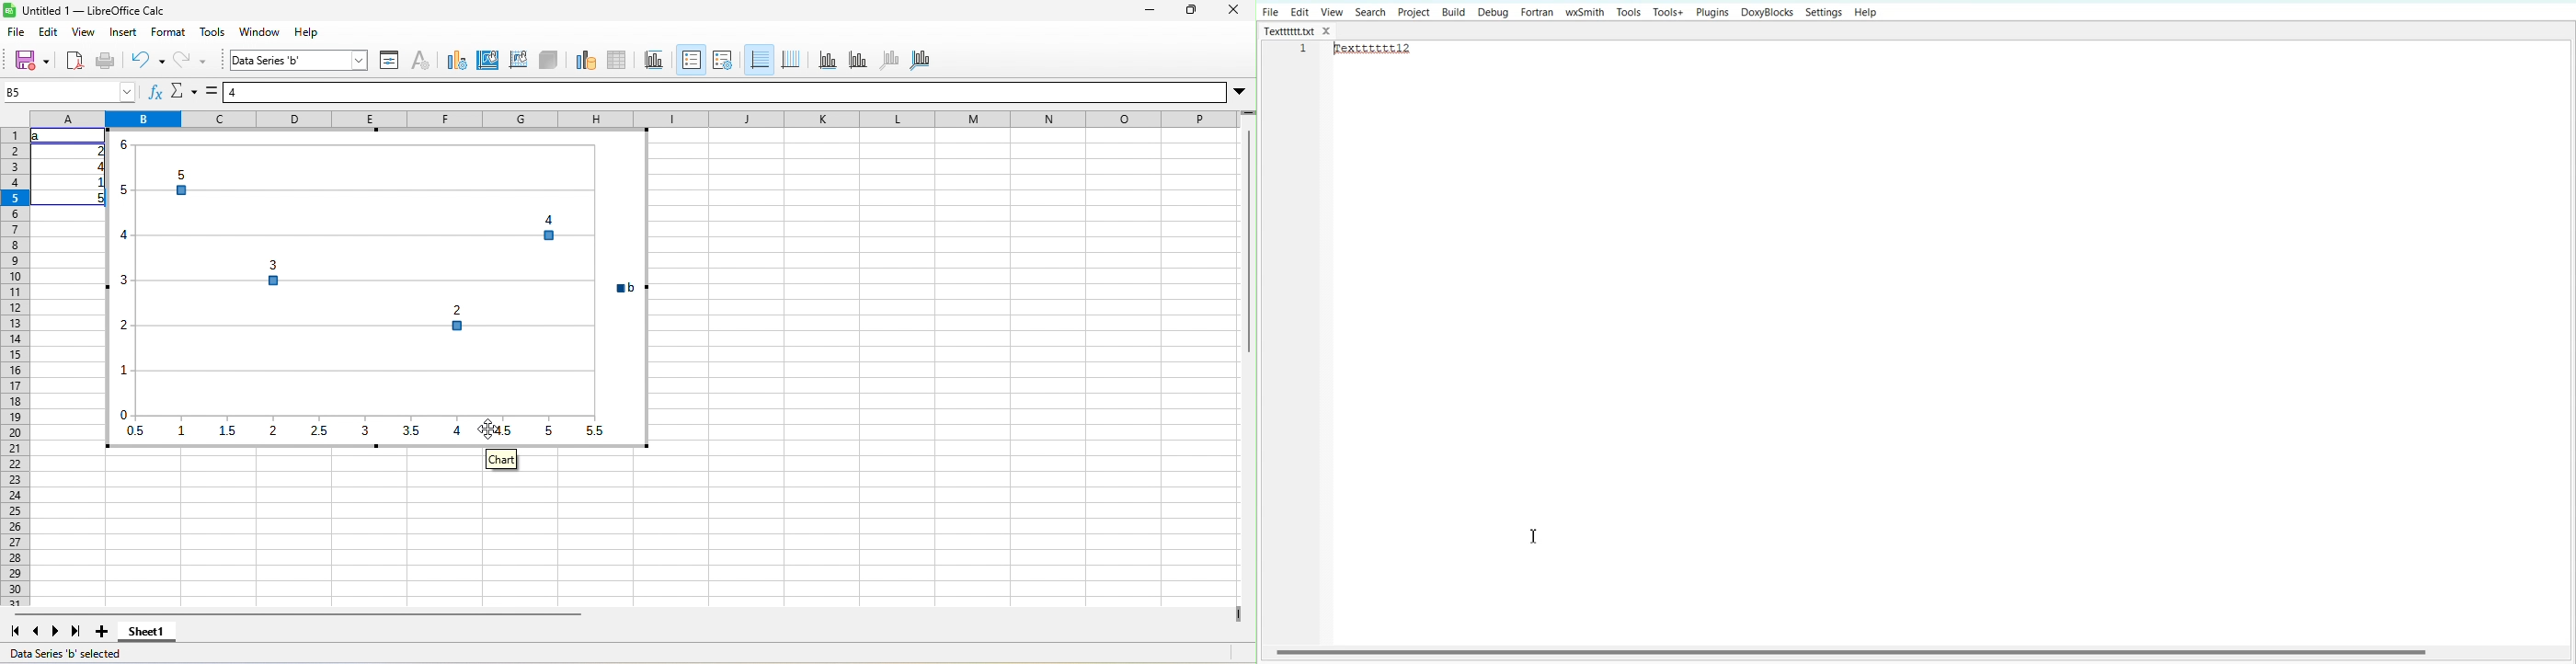 This screenshot has width=2576, height=672. What do you see at coordinates (548, 62) in the screenshot?
I see `3d view` at bounding box center [548, 62].